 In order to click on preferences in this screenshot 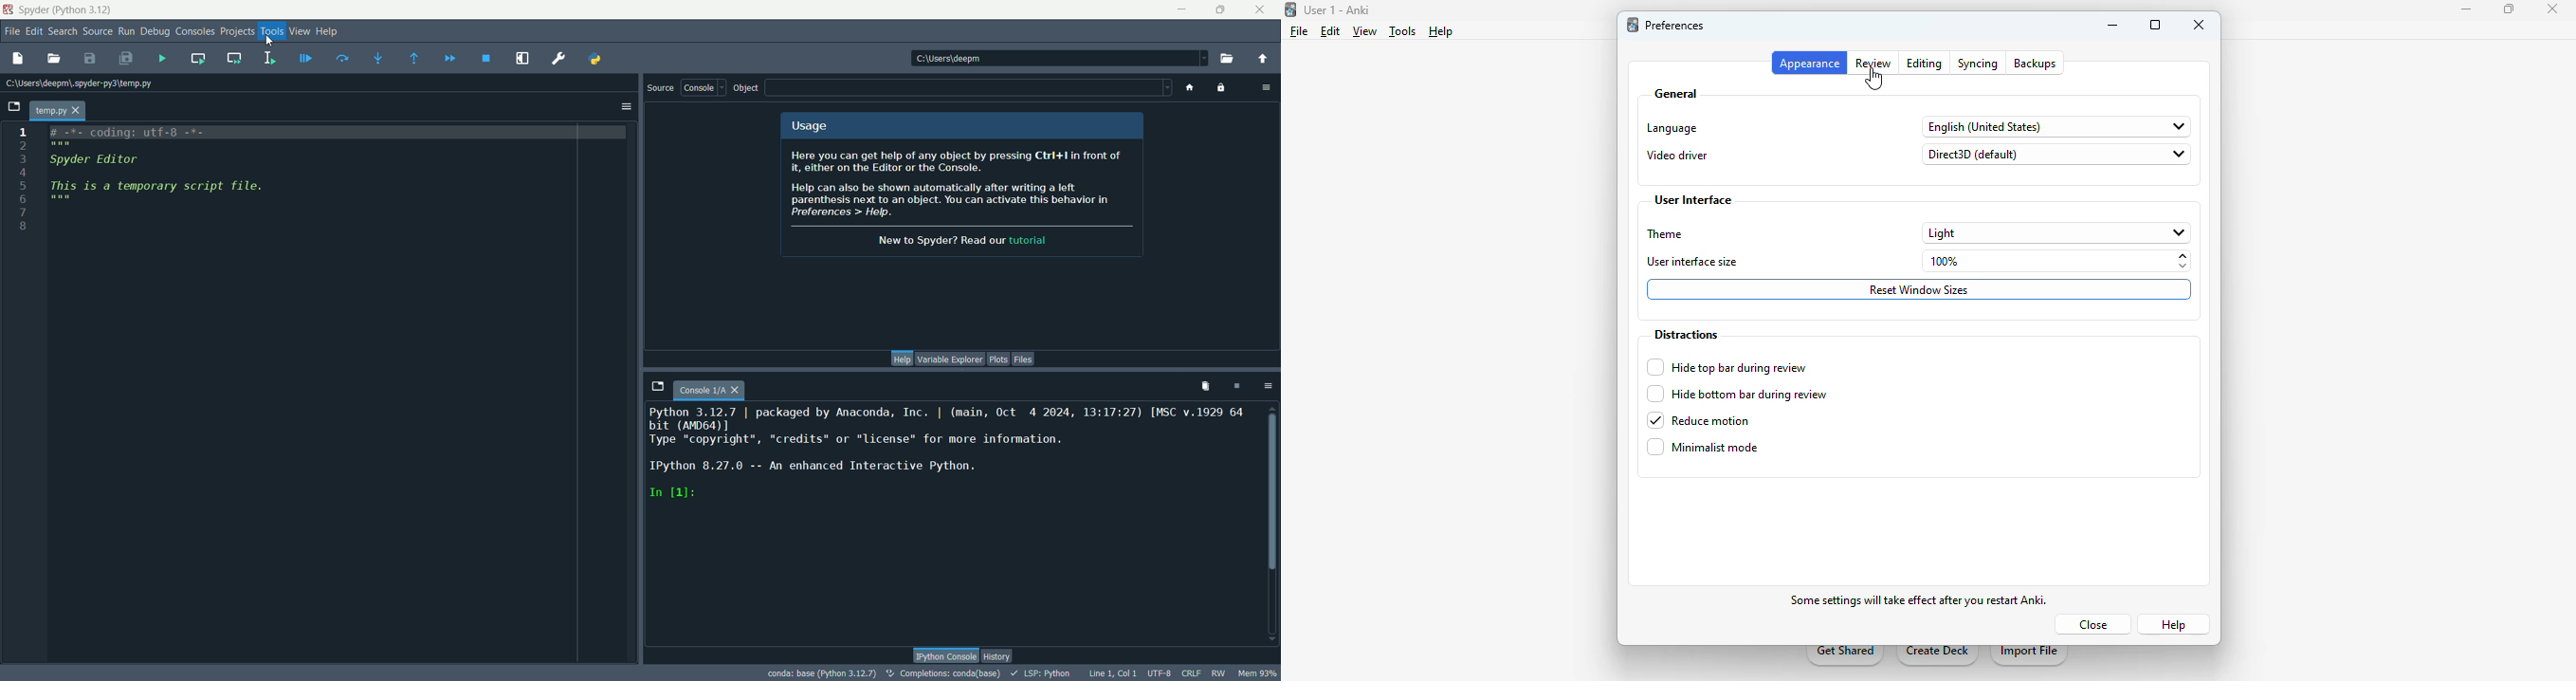, I will do `click(1676, 25)`.